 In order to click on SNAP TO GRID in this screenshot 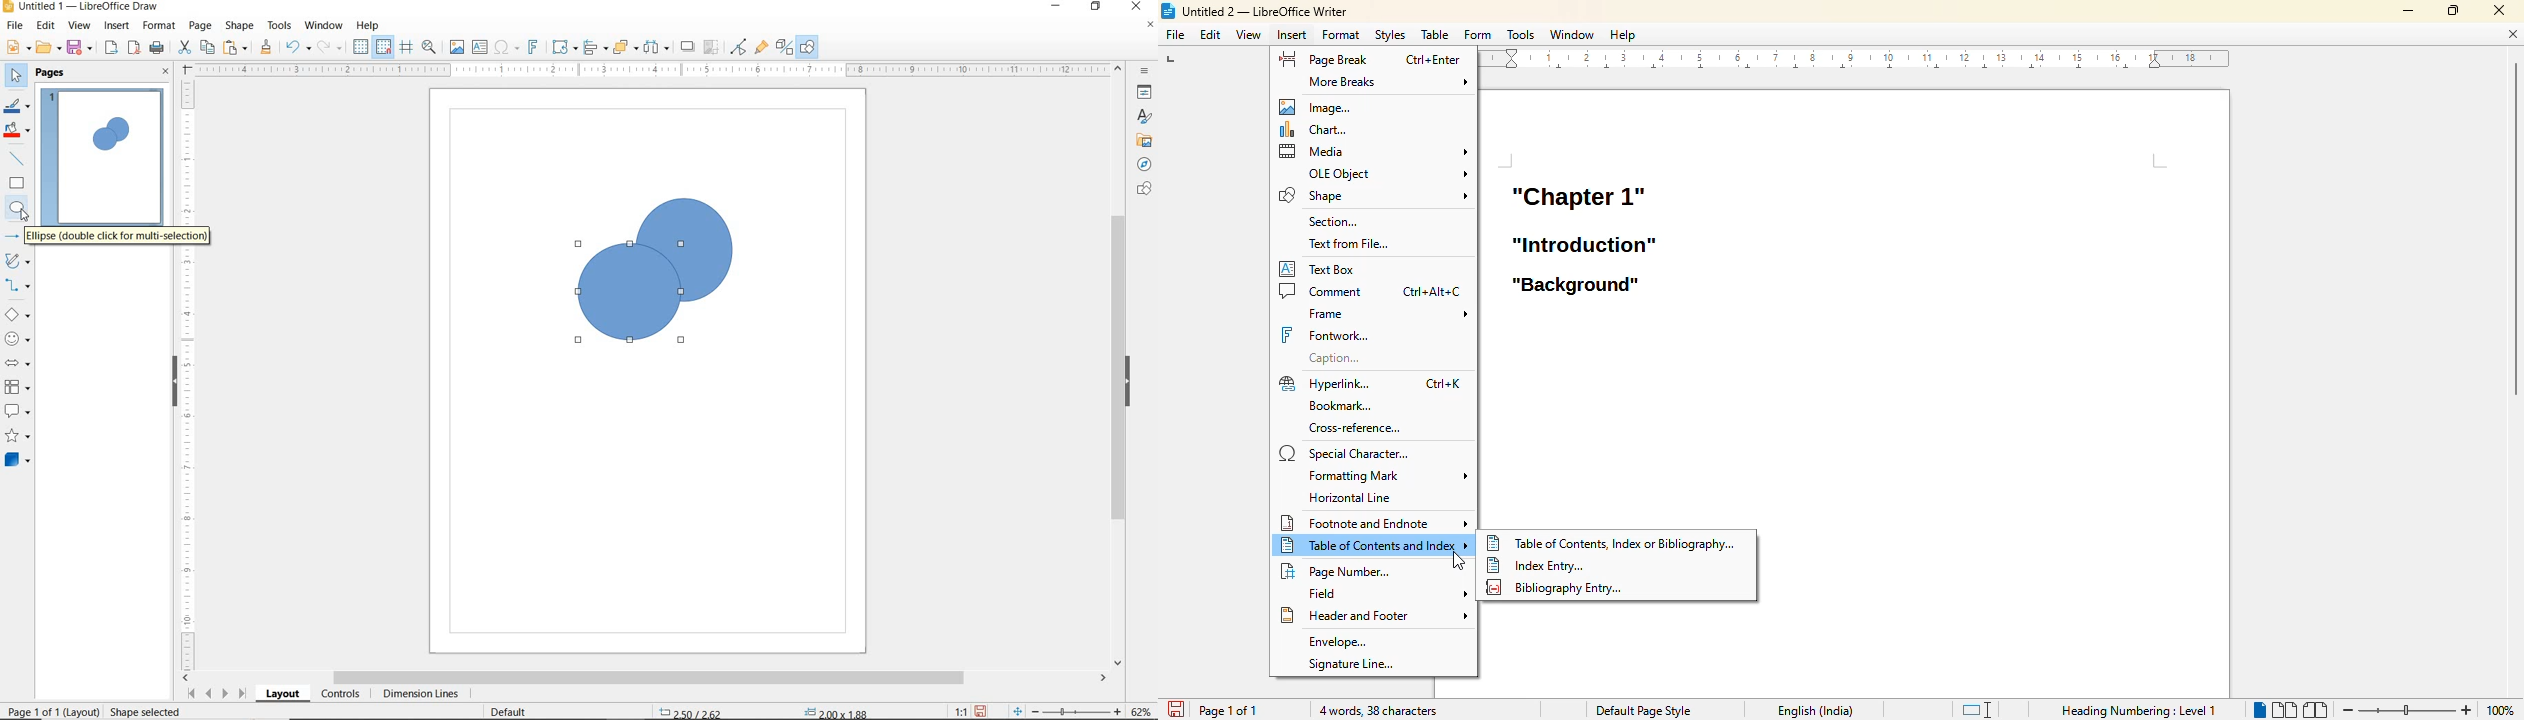, I will do `click(383, 47)`.